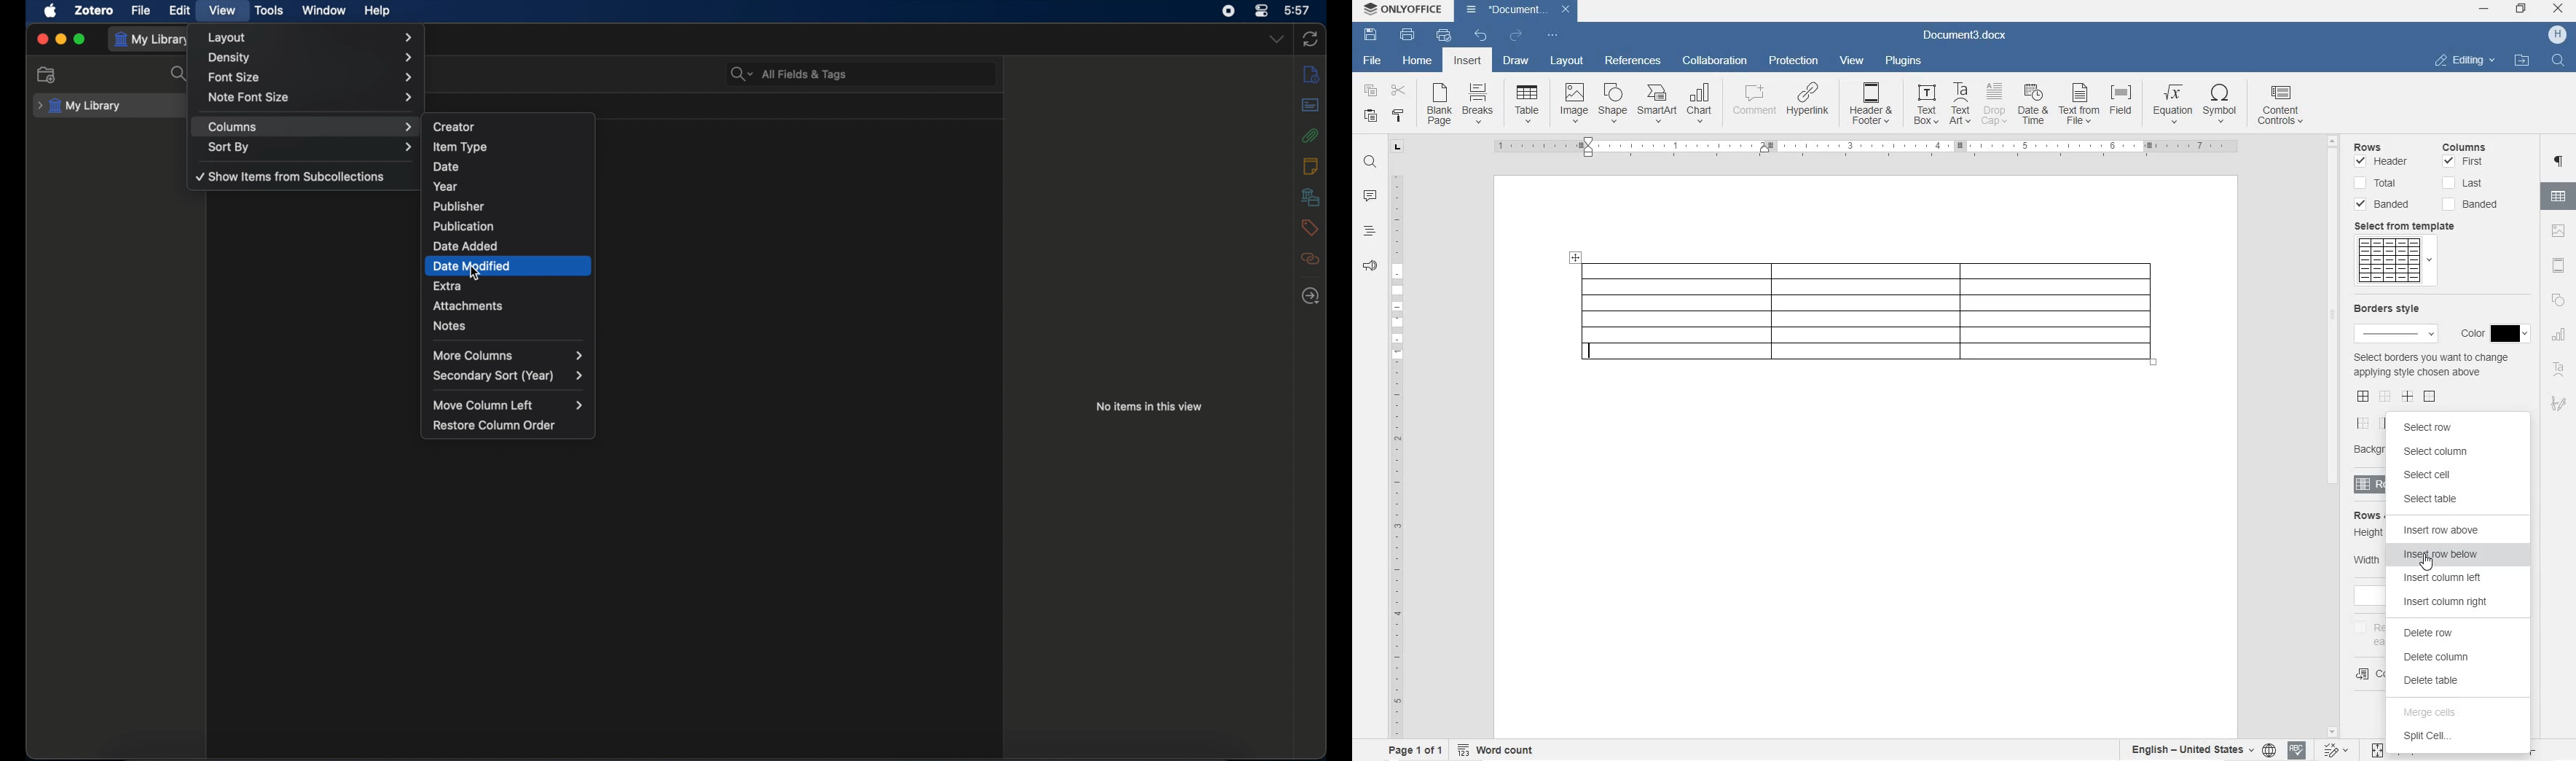 The image size is (2576, 784). Describe the element at coordinates (1149, 406) in the screenshot. I see `no item in this view` at that location.